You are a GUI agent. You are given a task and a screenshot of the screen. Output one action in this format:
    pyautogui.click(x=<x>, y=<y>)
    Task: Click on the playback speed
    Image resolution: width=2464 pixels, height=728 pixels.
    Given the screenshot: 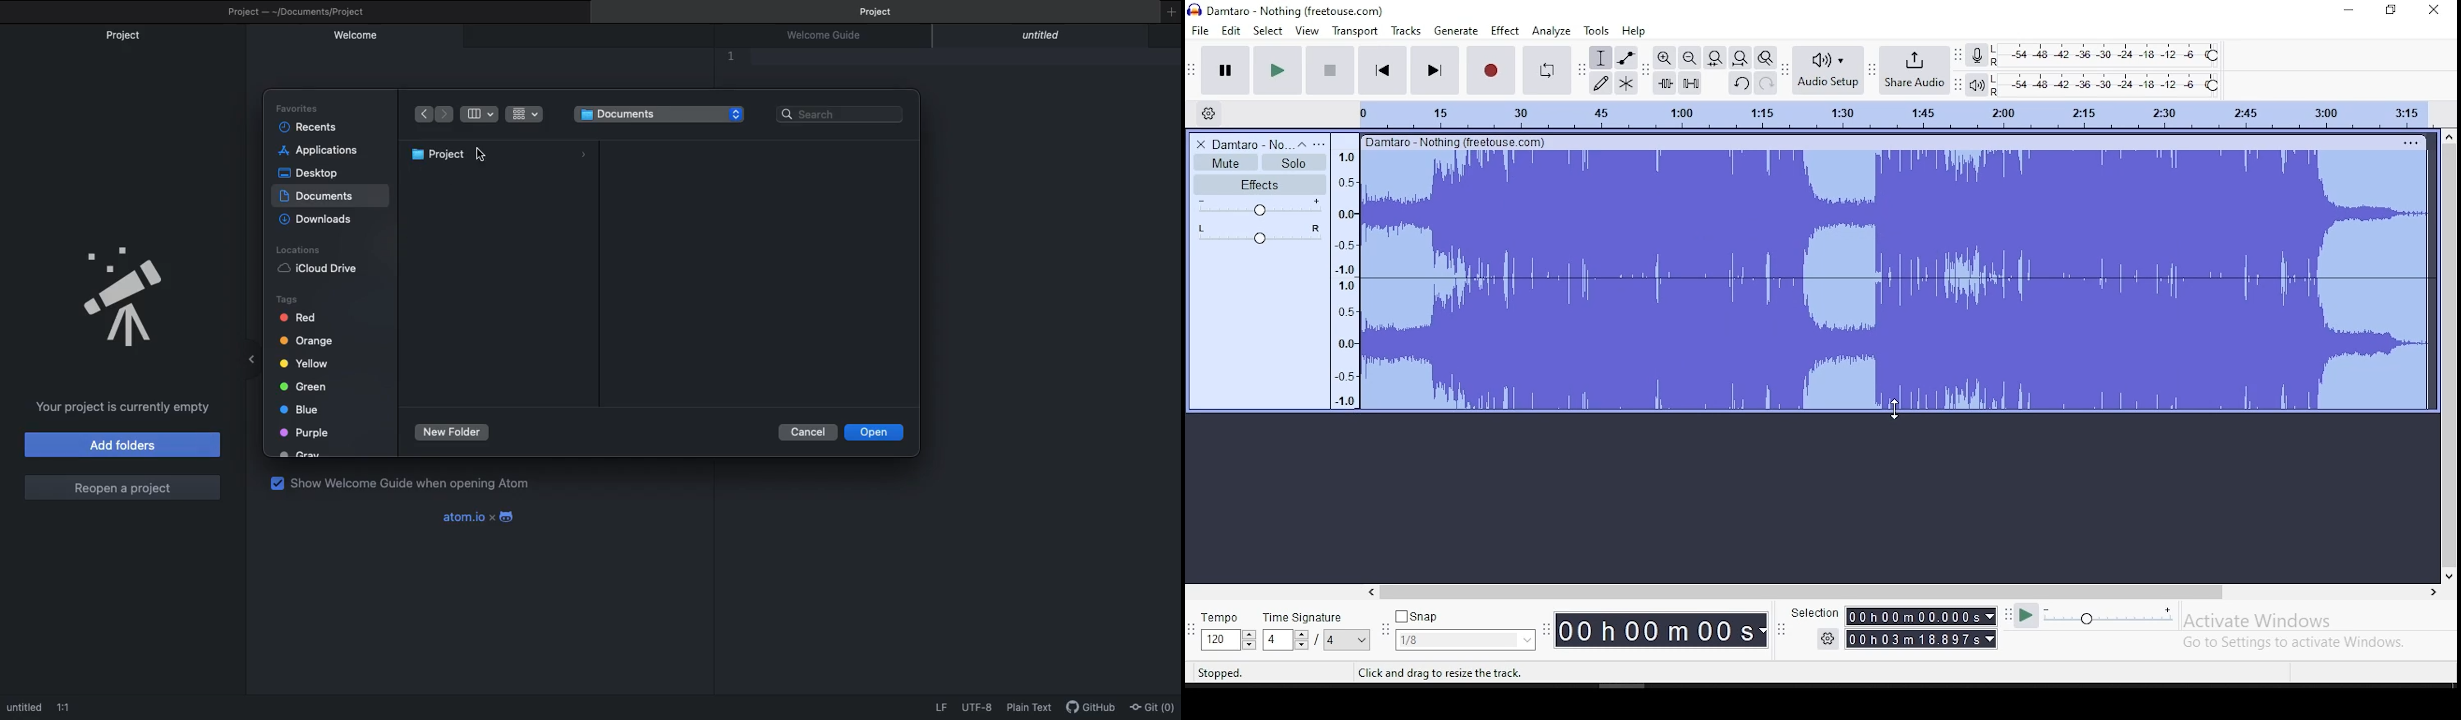 What is the action you would take?
    pyautogui.click(x=2109, y=617)
    